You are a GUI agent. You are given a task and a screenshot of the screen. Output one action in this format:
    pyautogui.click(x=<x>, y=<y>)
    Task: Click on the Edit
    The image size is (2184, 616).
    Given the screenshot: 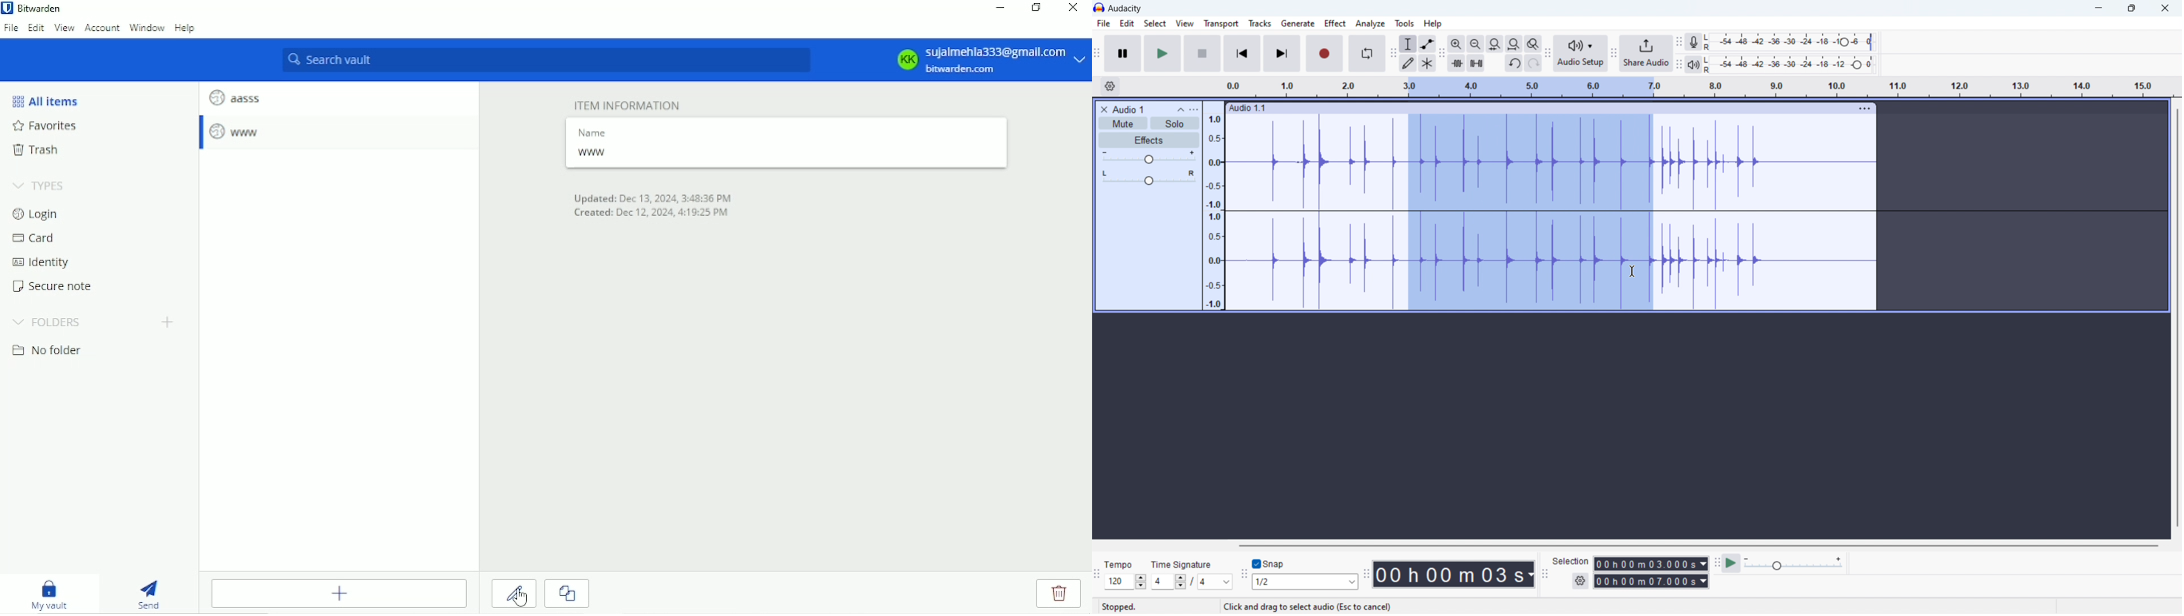 What is the action you would take?
    pyautogui.click(x=37, y=29)
    